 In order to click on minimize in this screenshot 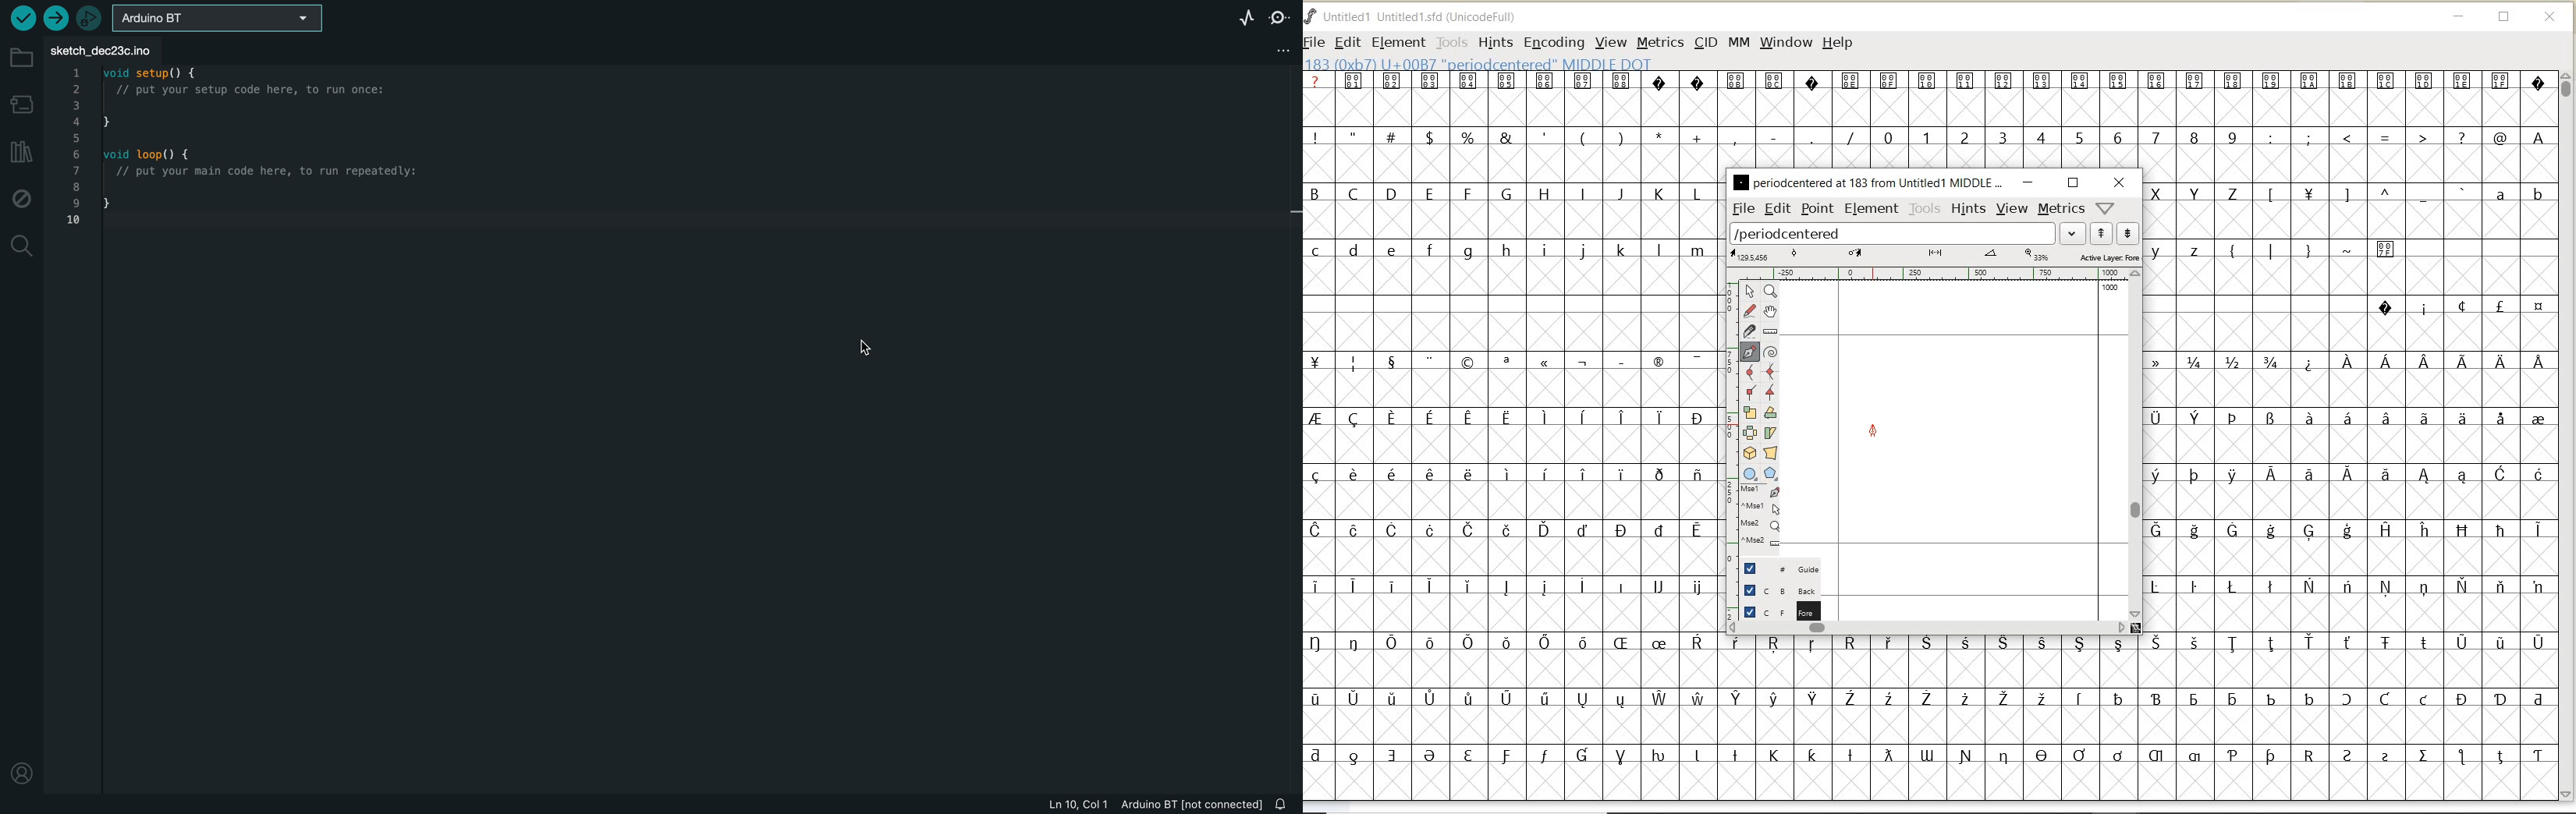, I will do `click(2028, 182)`.